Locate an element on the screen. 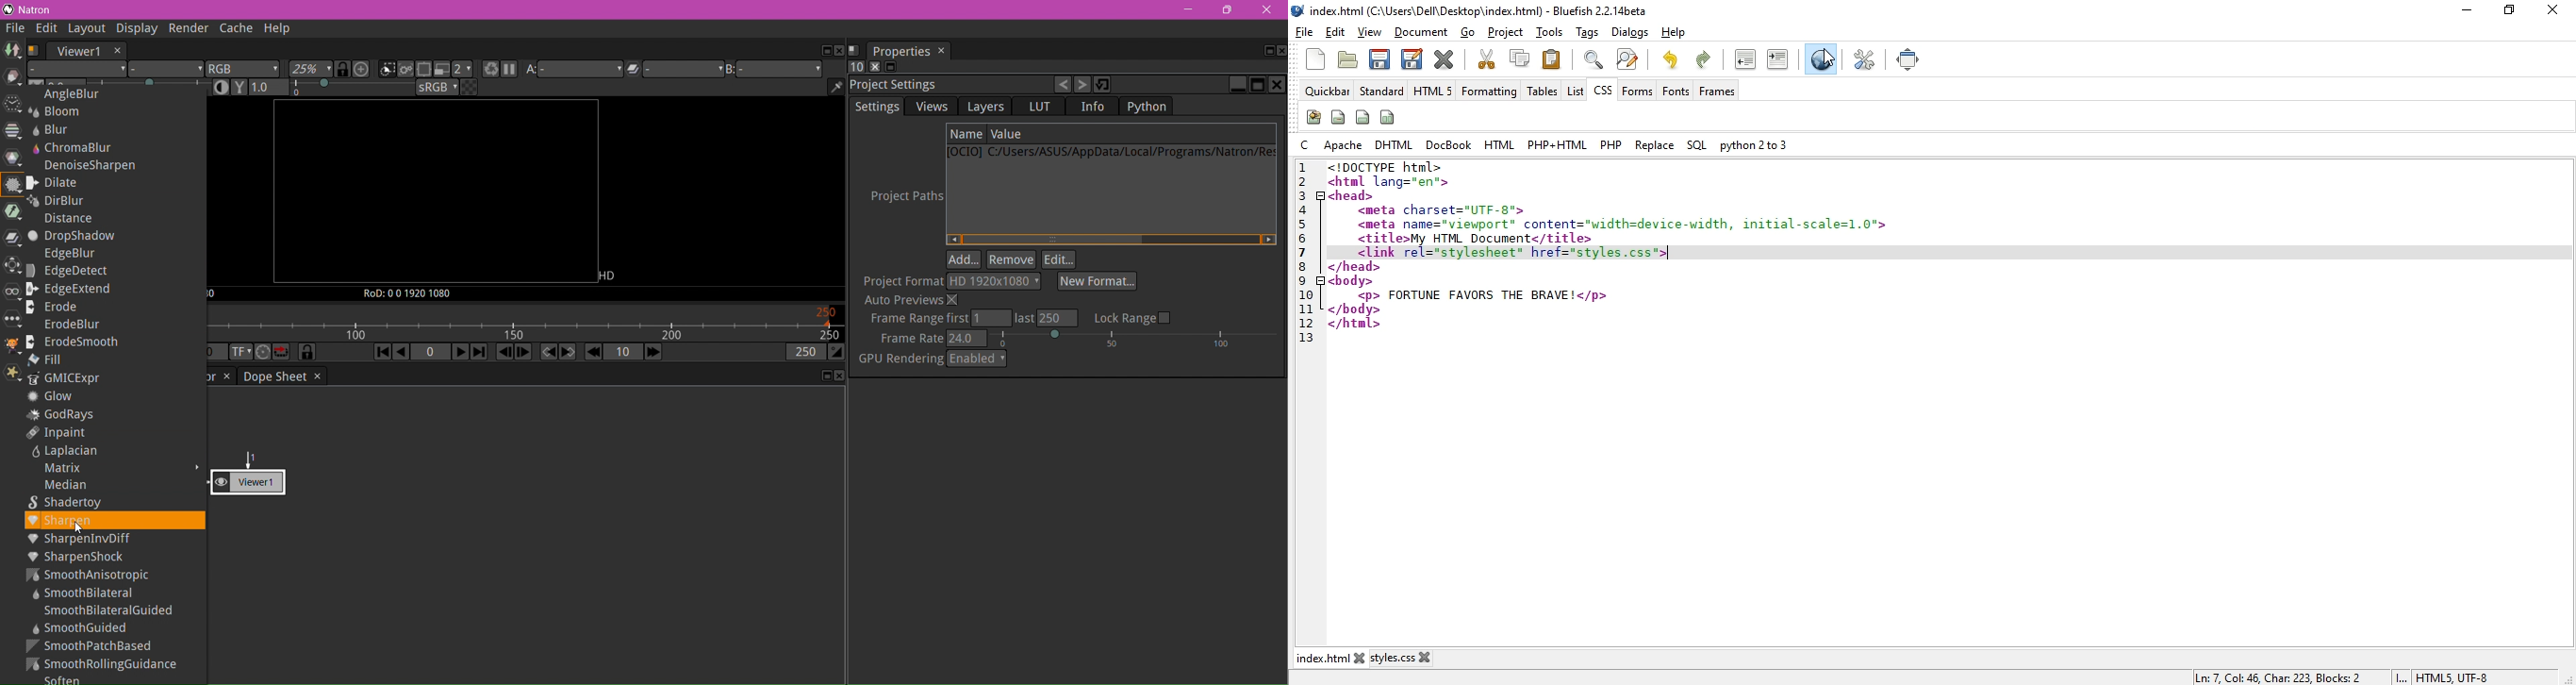 Image resolution: width=2576 pixels, height=700 pixels. 13 is located at coordinates (1305, 339).